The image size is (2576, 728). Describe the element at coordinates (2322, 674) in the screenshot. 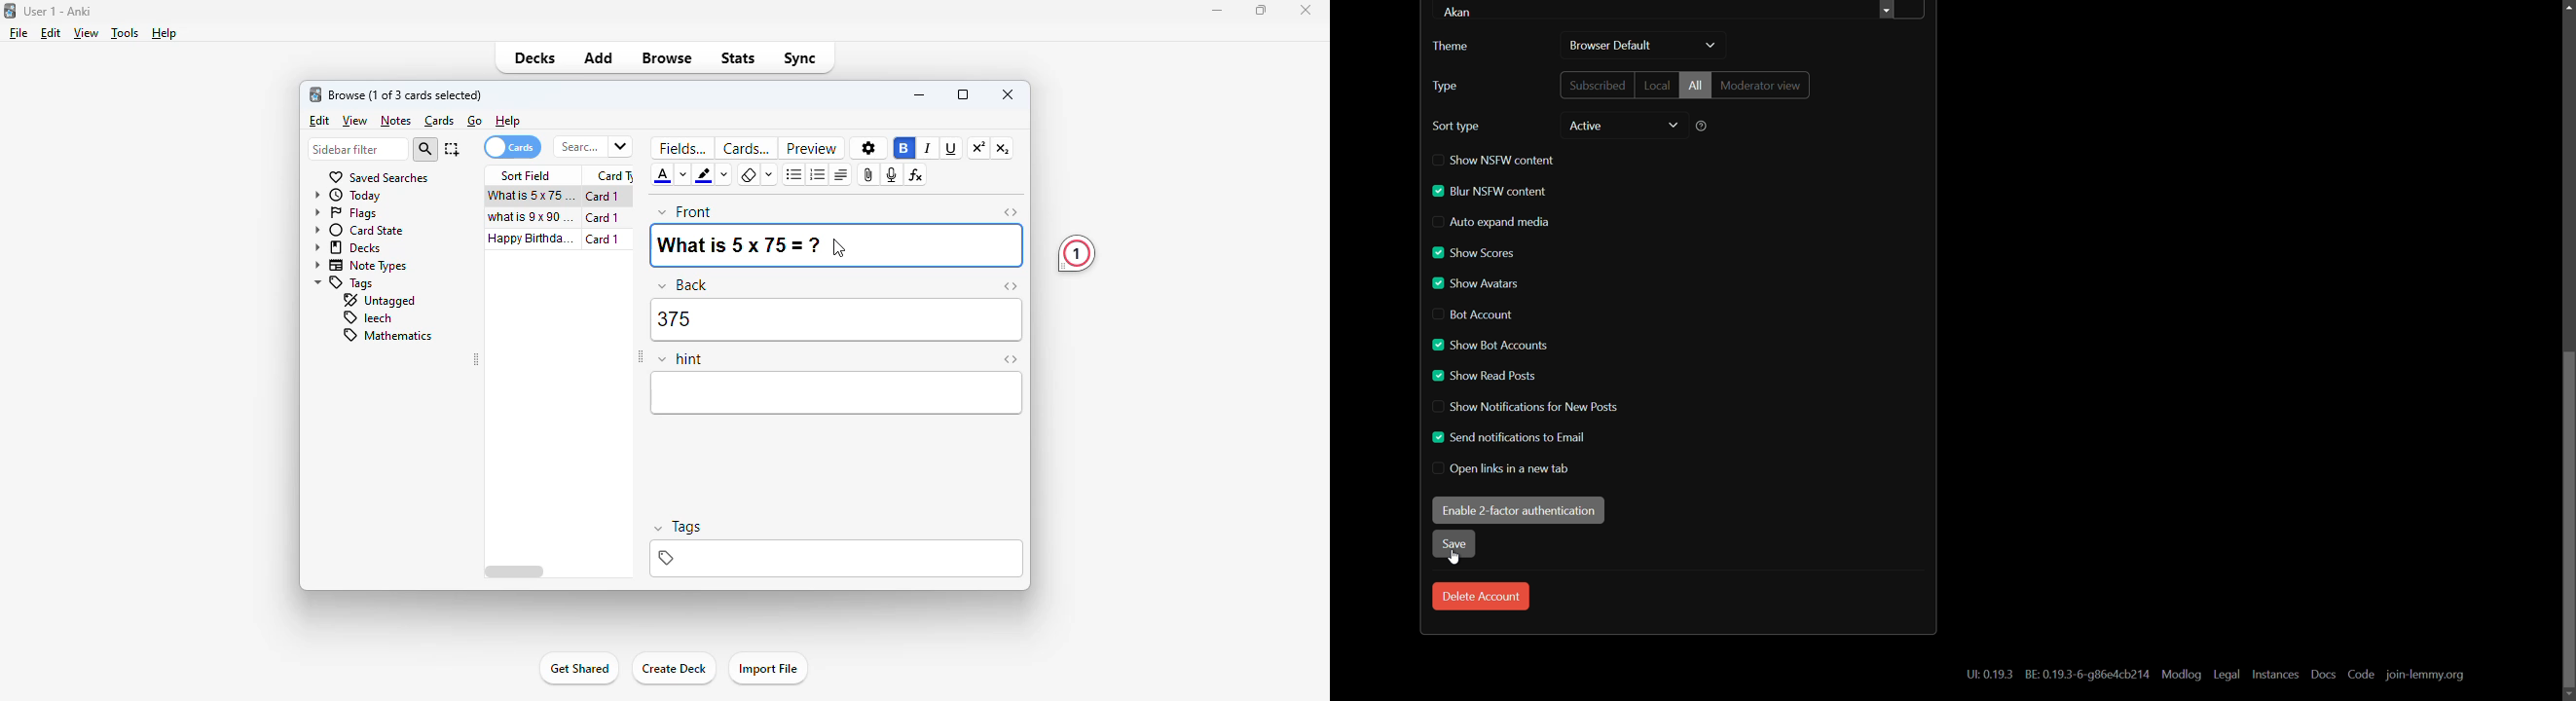

I see `docs` at that location.